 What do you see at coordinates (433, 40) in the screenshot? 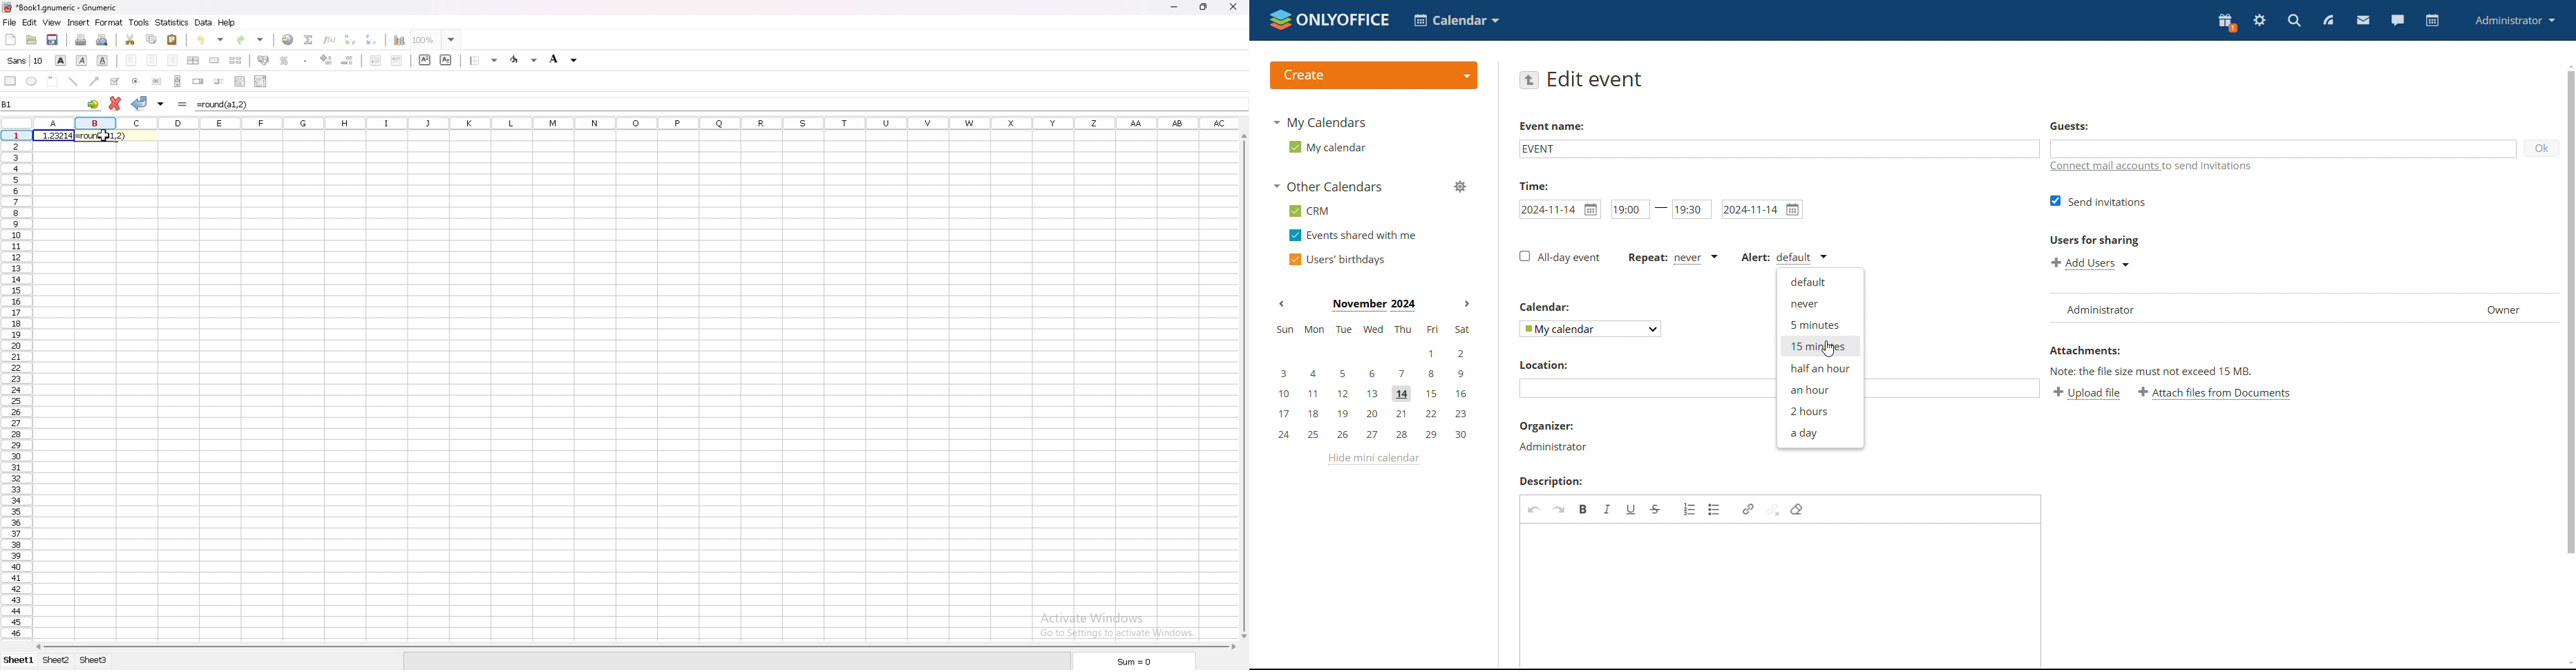
I see `zoom` at bounding box center [433, 40].